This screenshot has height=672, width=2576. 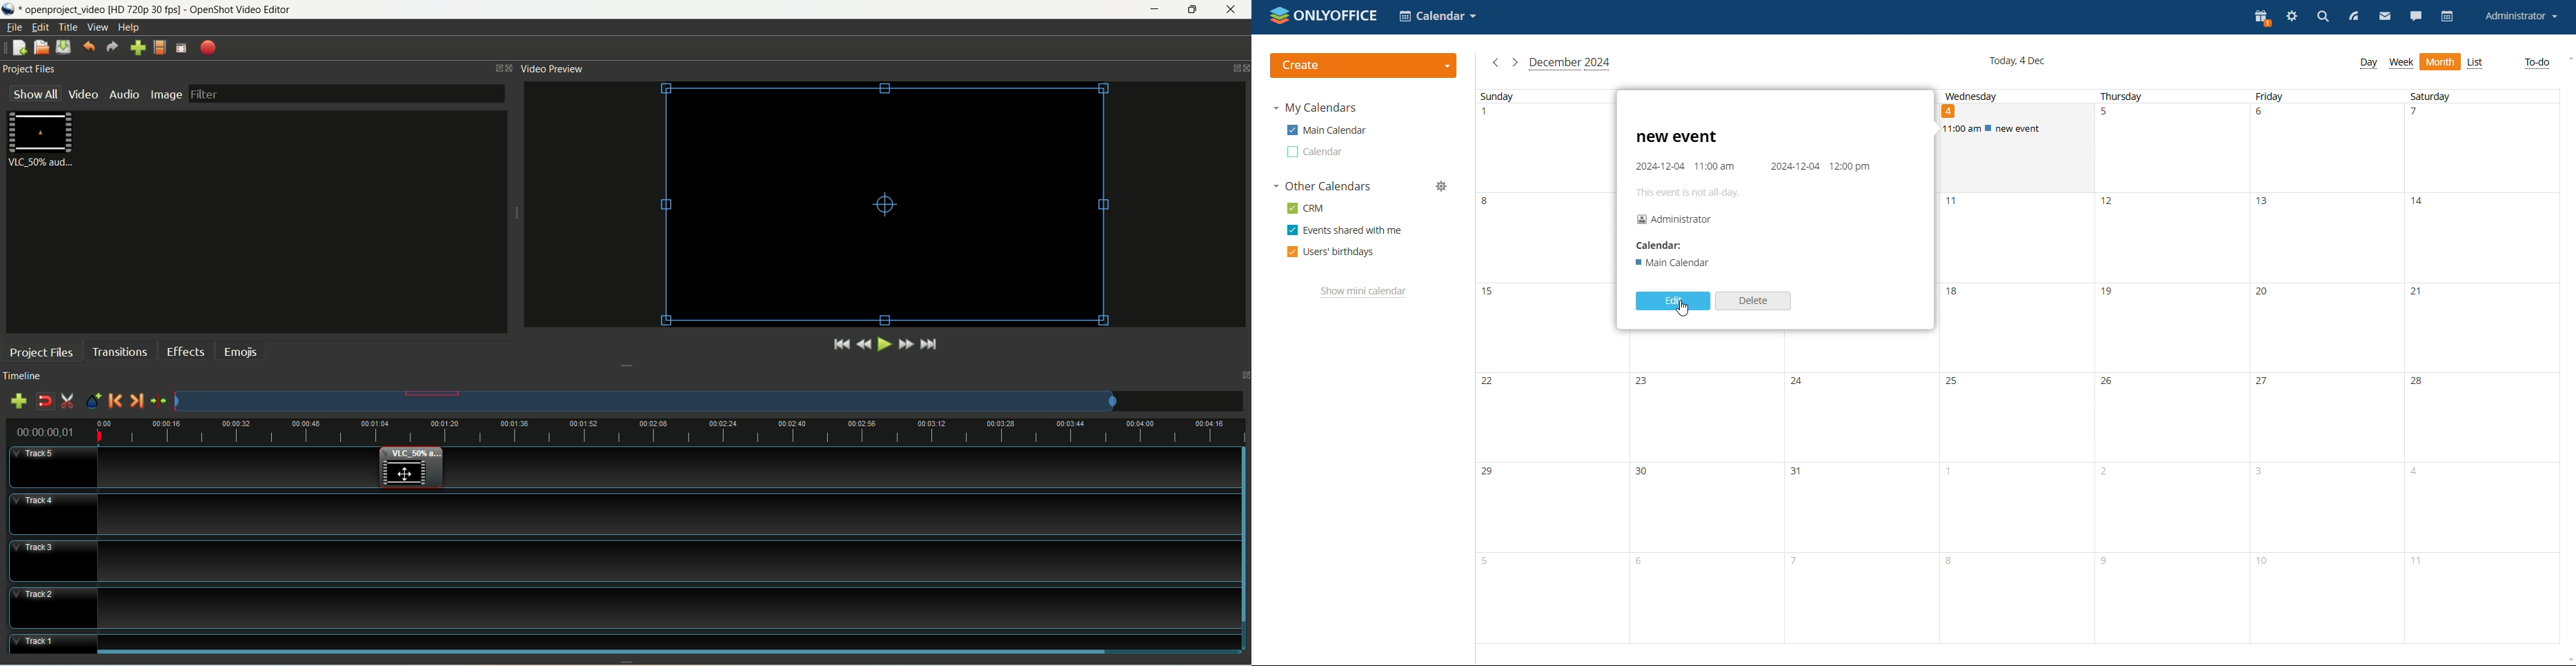 I want to click on show mini calendar, so click(x=1363, y=292).